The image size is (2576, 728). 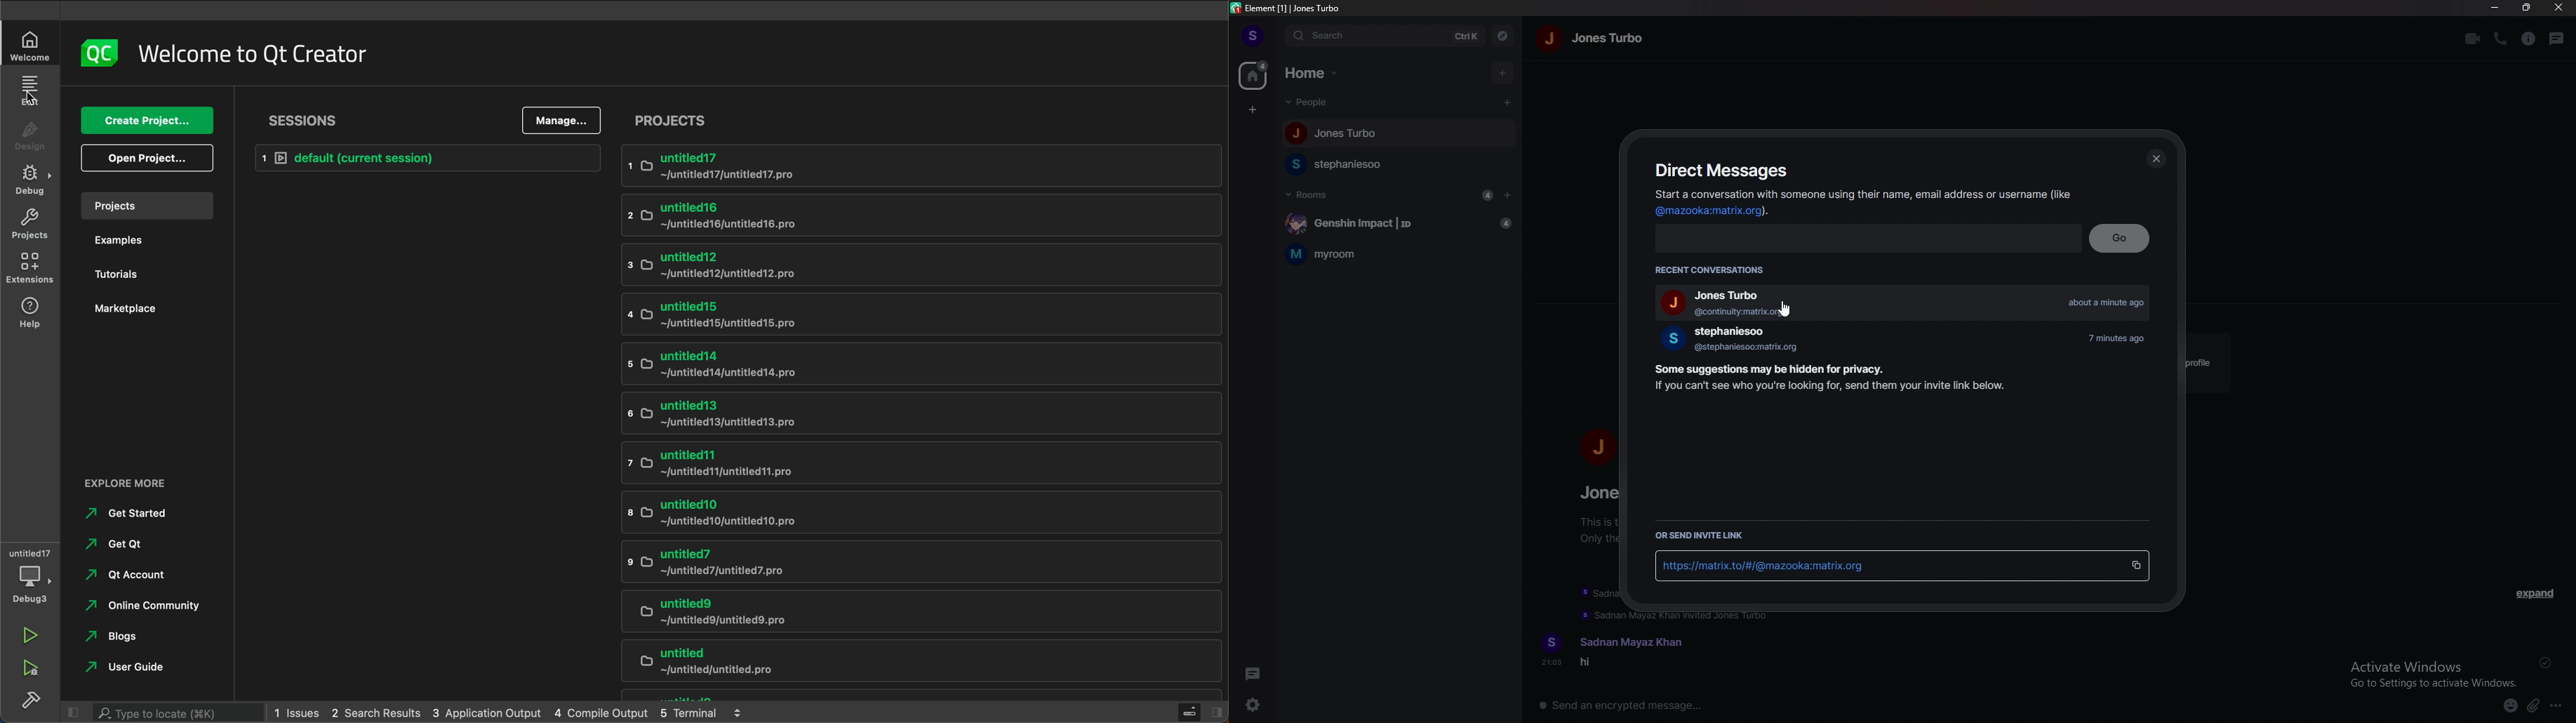 I want to click on cursor, so click(x=1505, y=102).